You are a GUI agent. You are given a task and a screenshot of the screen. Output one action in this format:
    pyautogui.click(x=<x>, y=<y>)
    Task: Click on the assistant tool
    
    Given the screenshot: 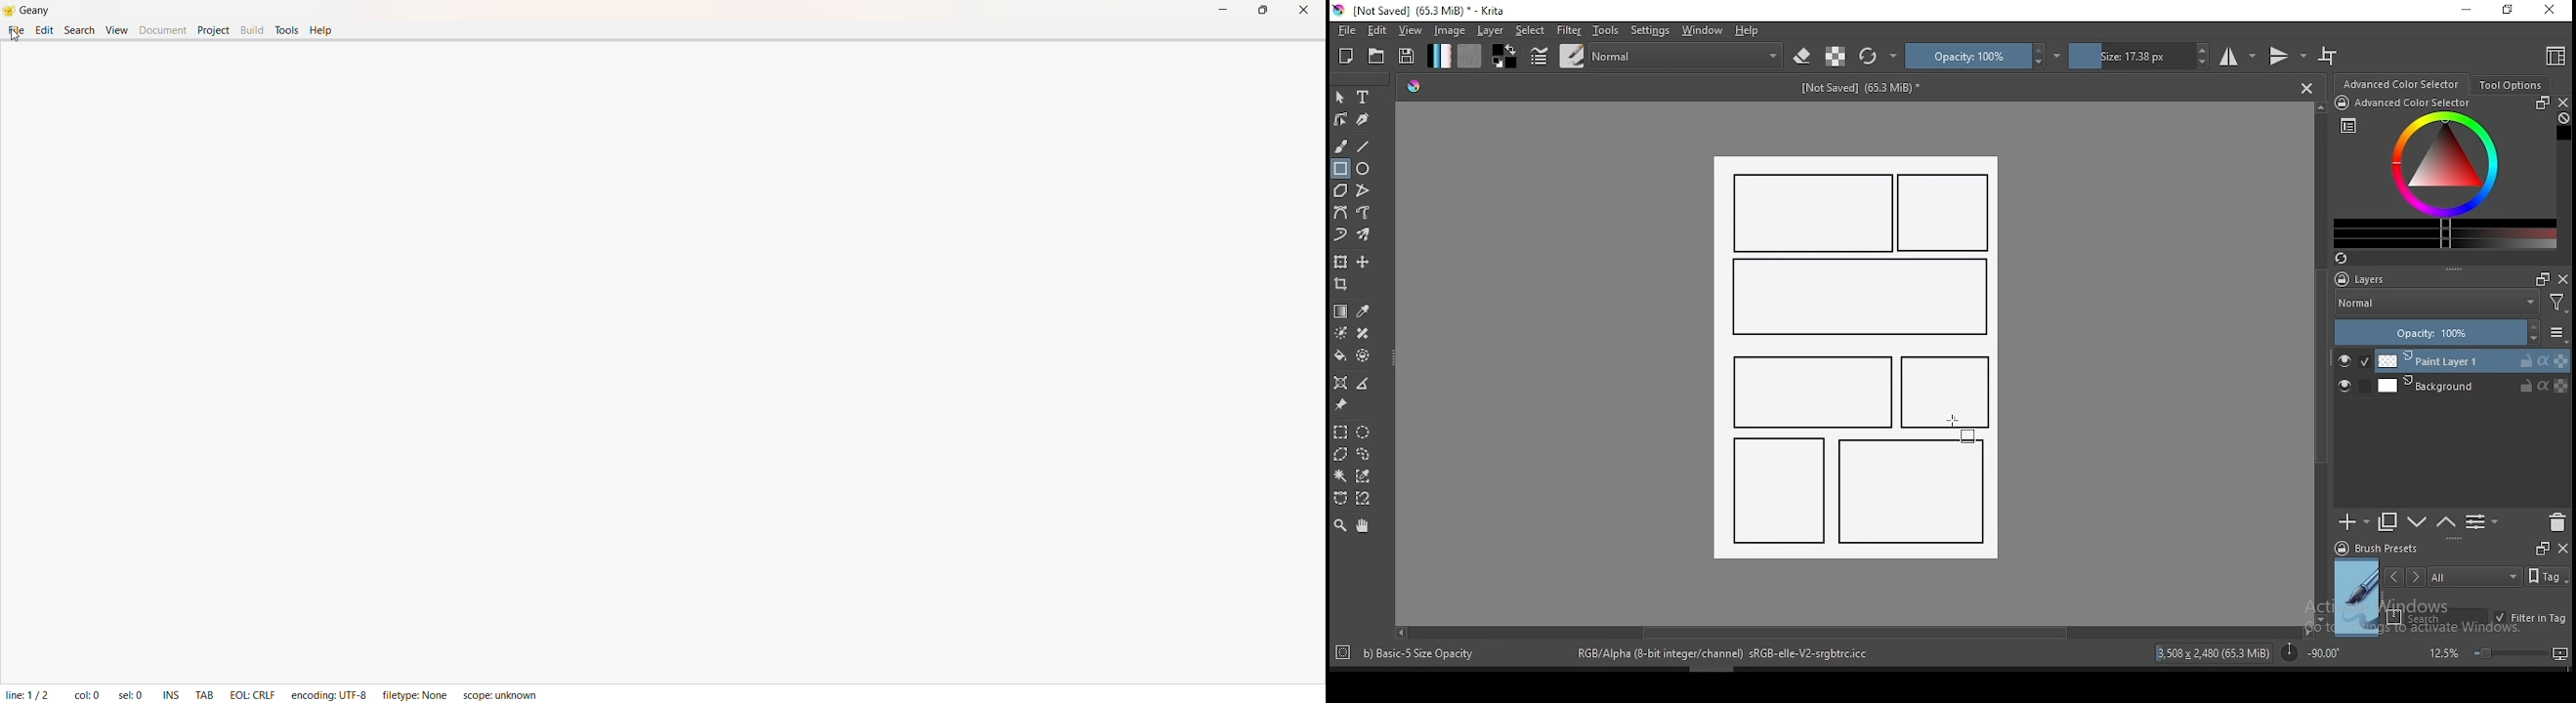 What is the action you would take?
    pyautogui.click(x=1340, y=383)
    